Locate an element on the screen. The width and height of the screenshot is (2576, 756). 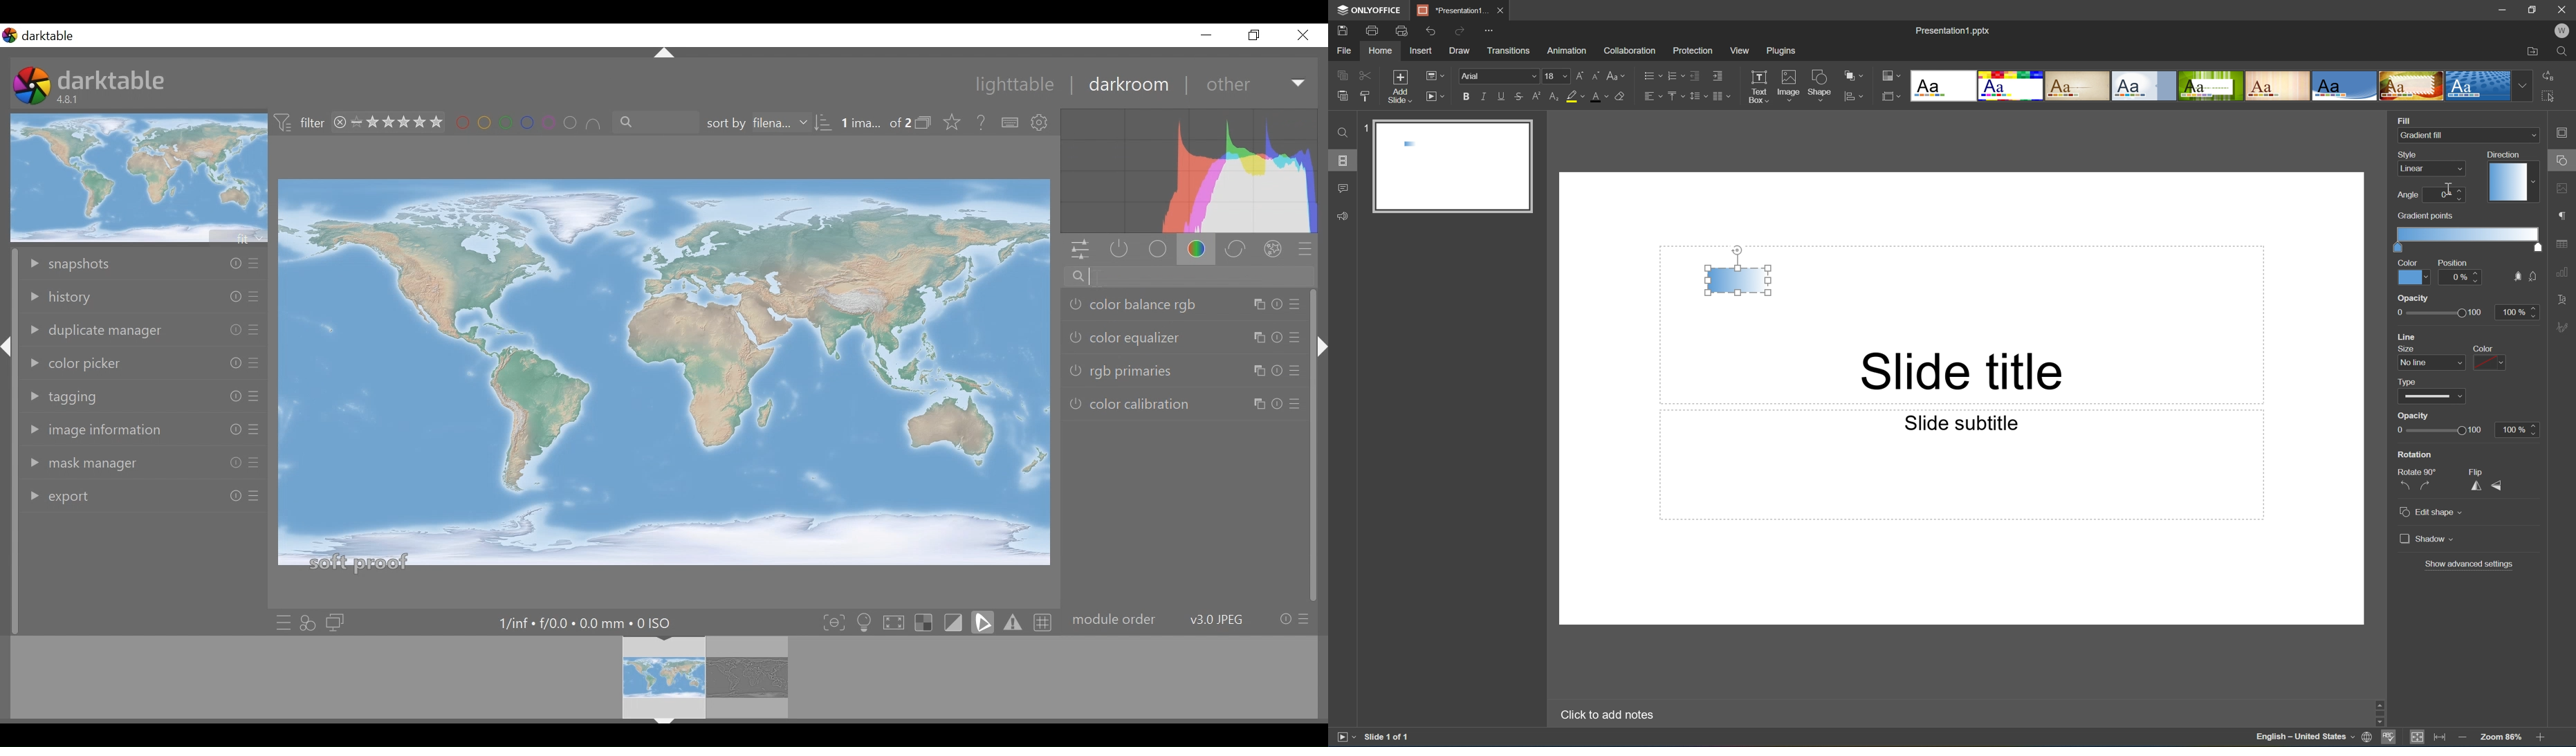
Save is located at coordinates (1341, 30).